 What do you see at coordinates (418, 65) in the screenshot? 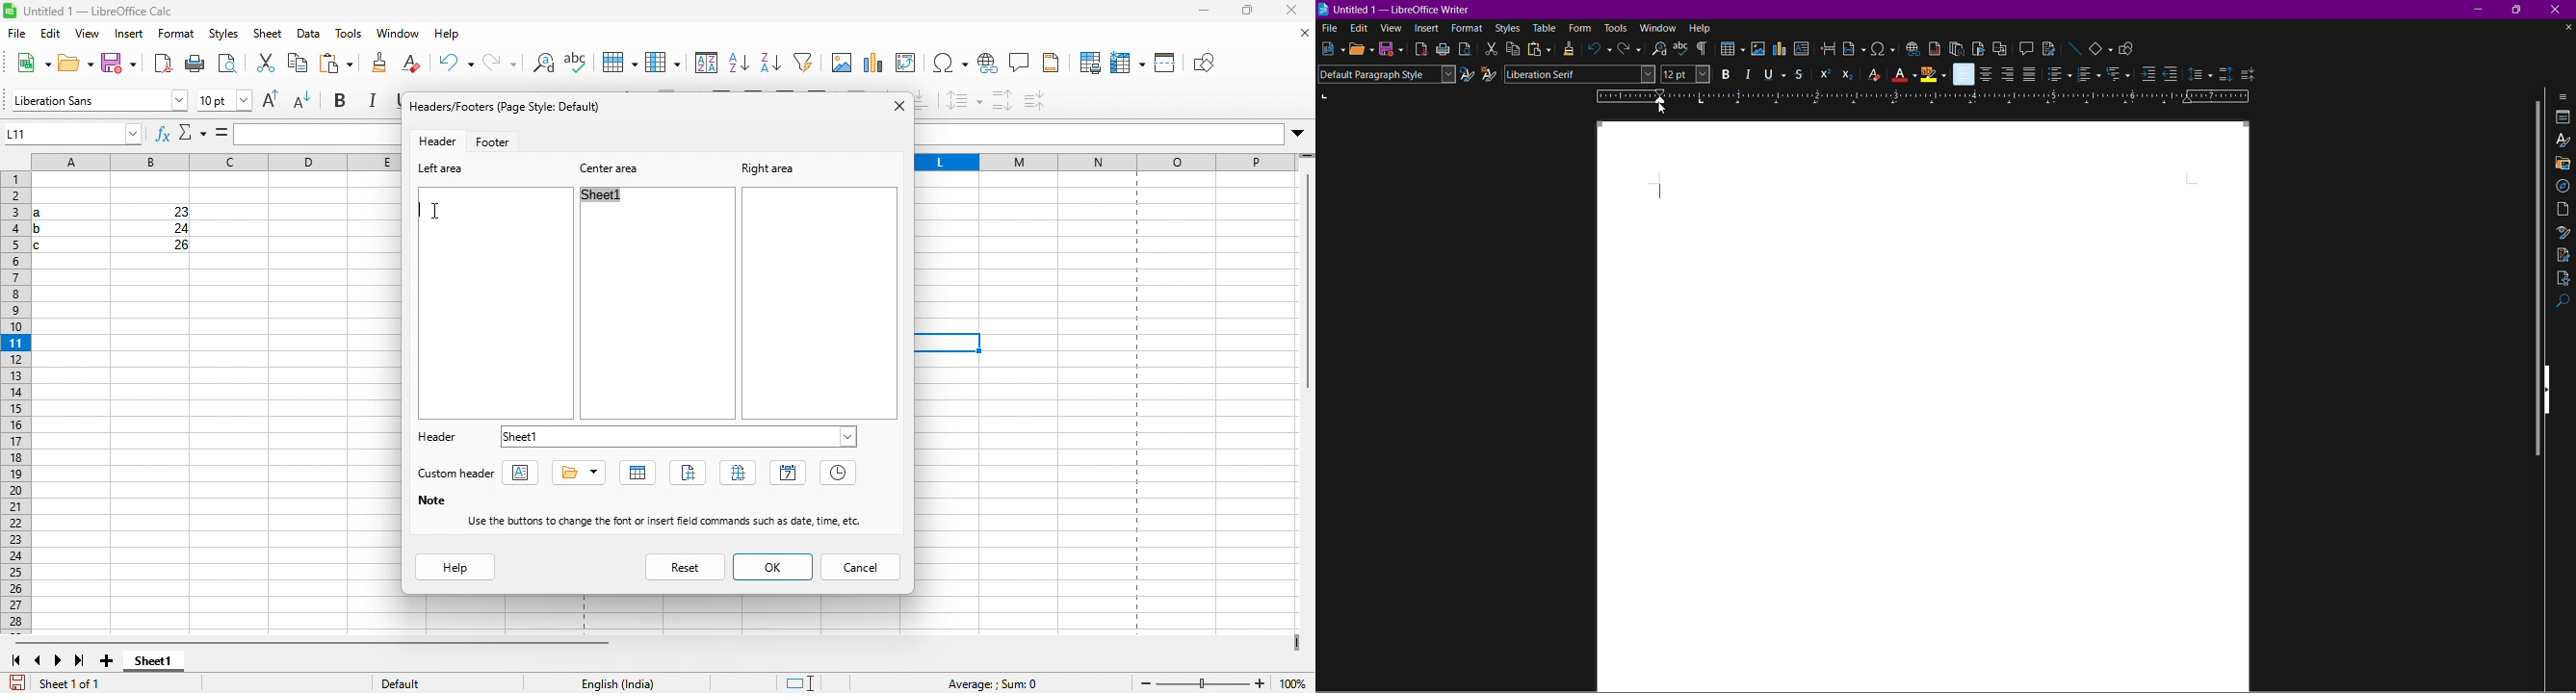
I see `undo` at bounding box center [418, 65].